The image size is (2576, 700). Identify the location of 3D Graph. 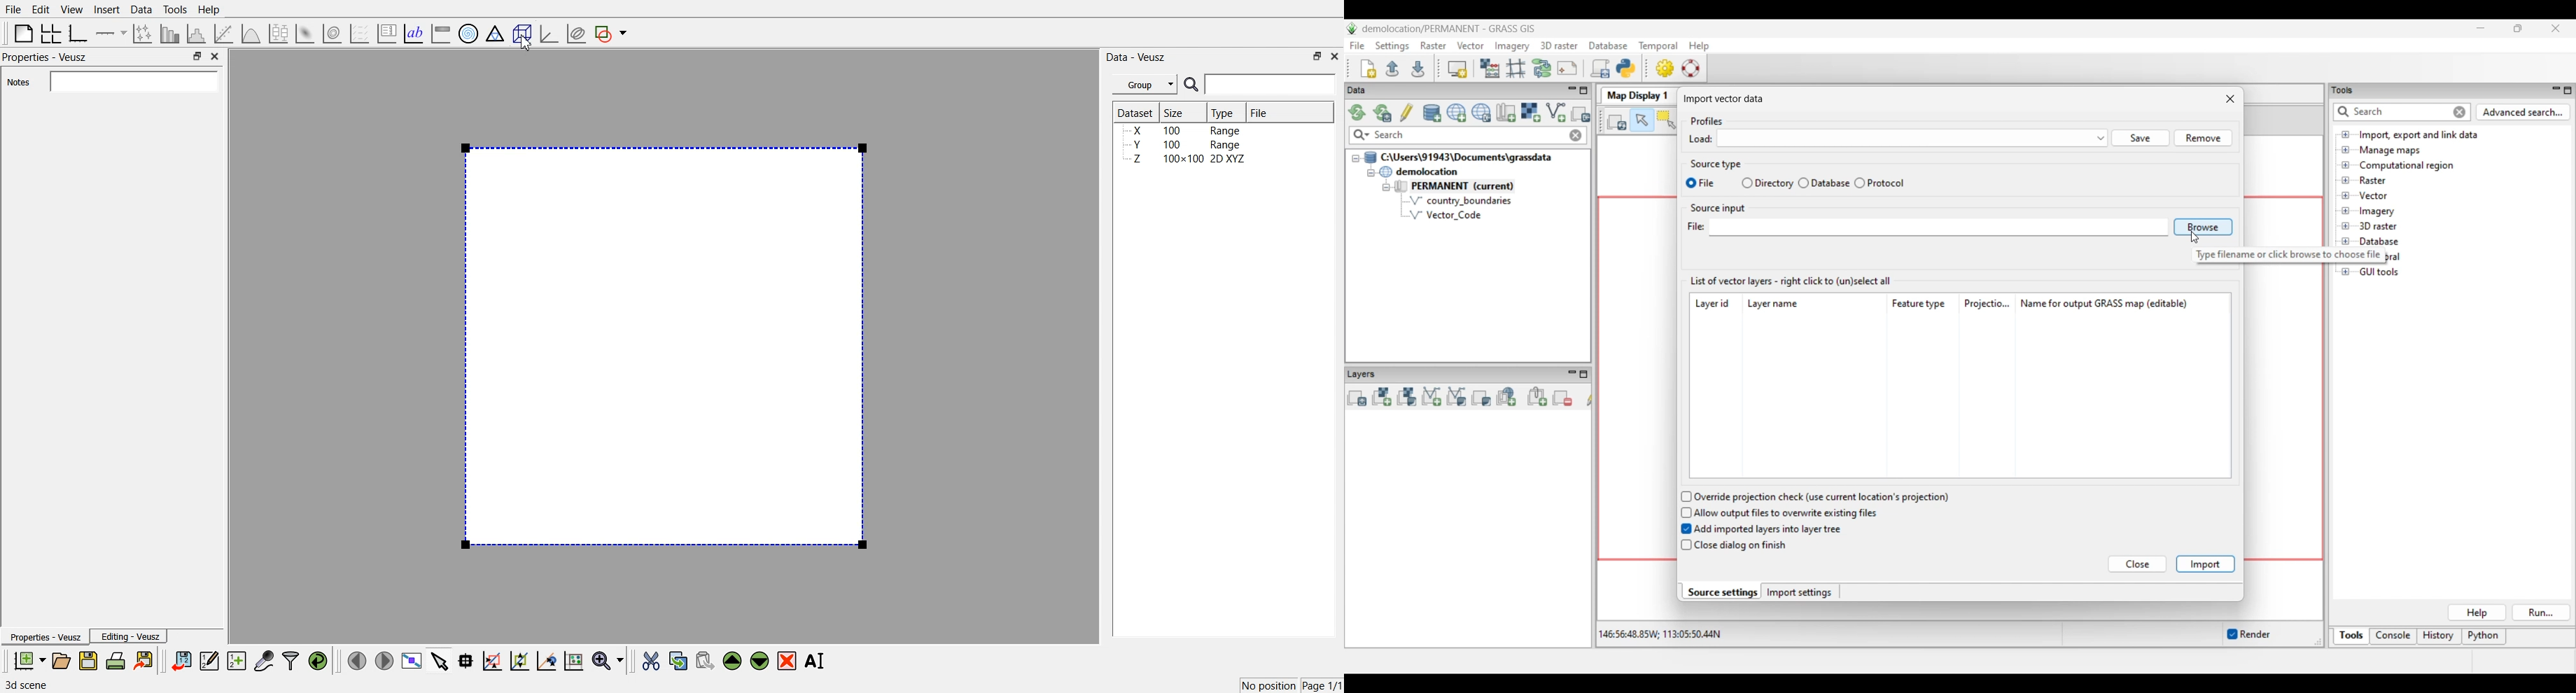
(549, 34).